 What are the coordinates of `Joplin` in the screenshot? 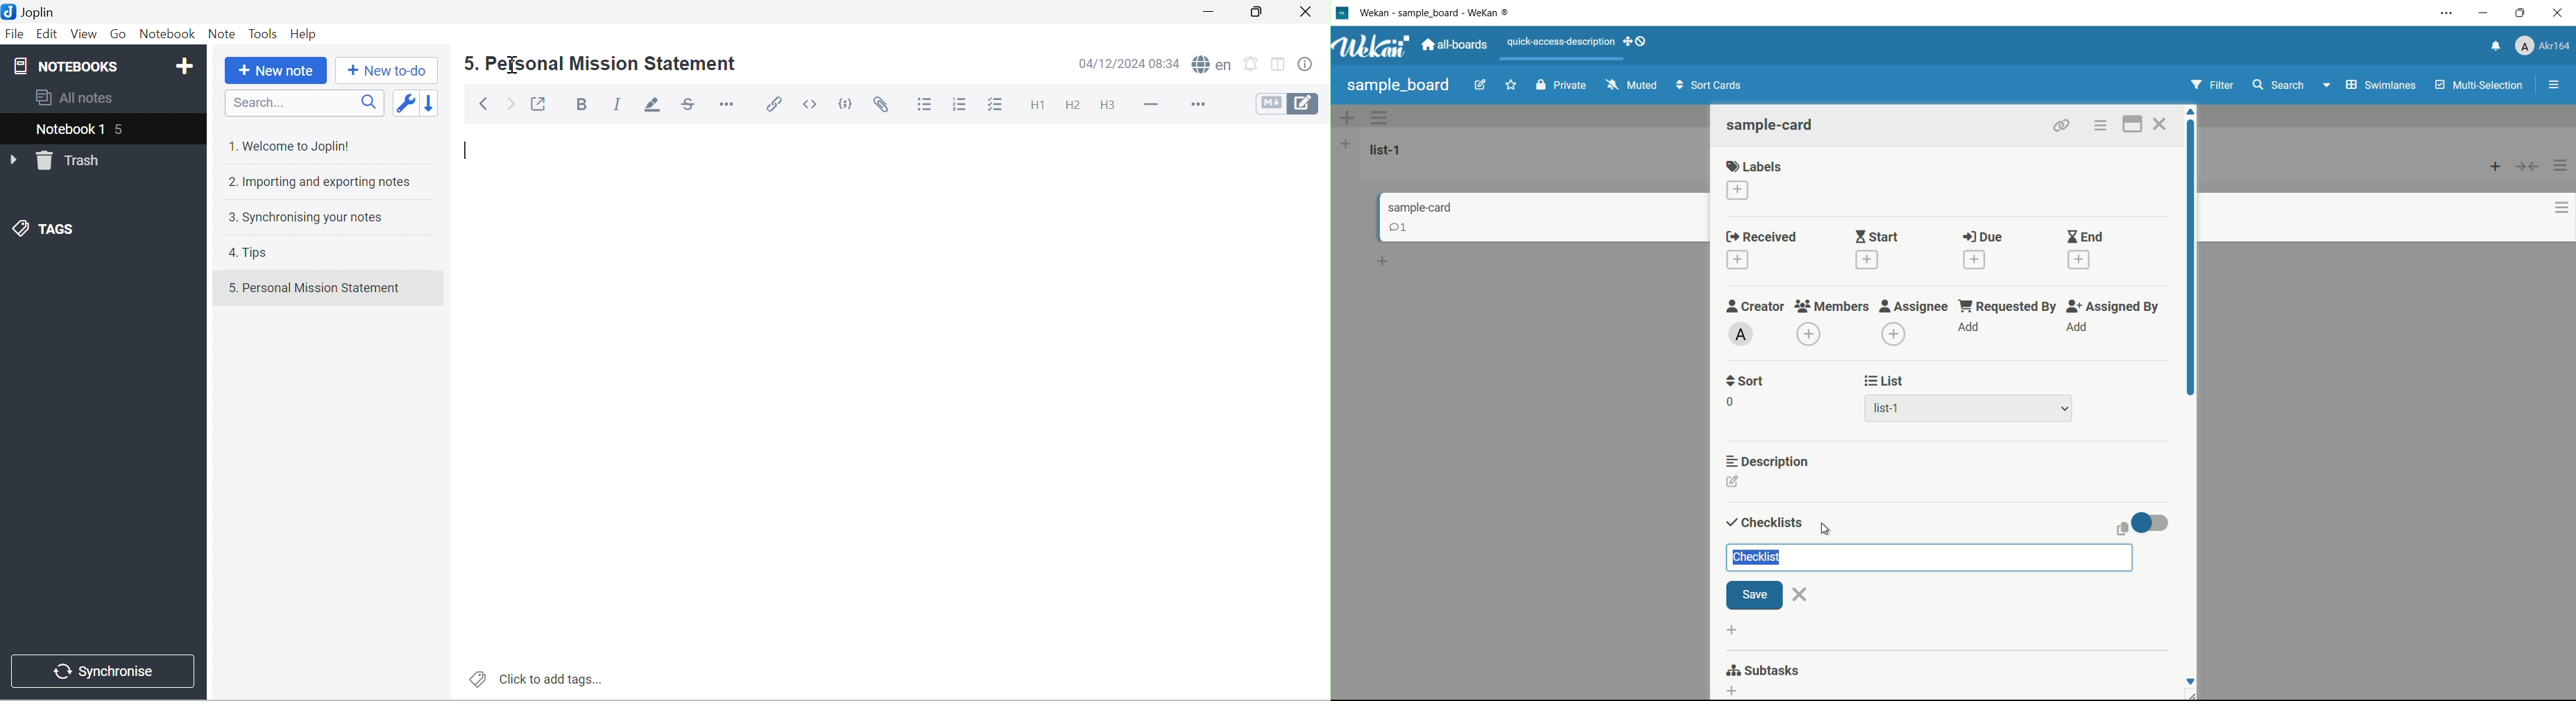 It's located at (31, 11).